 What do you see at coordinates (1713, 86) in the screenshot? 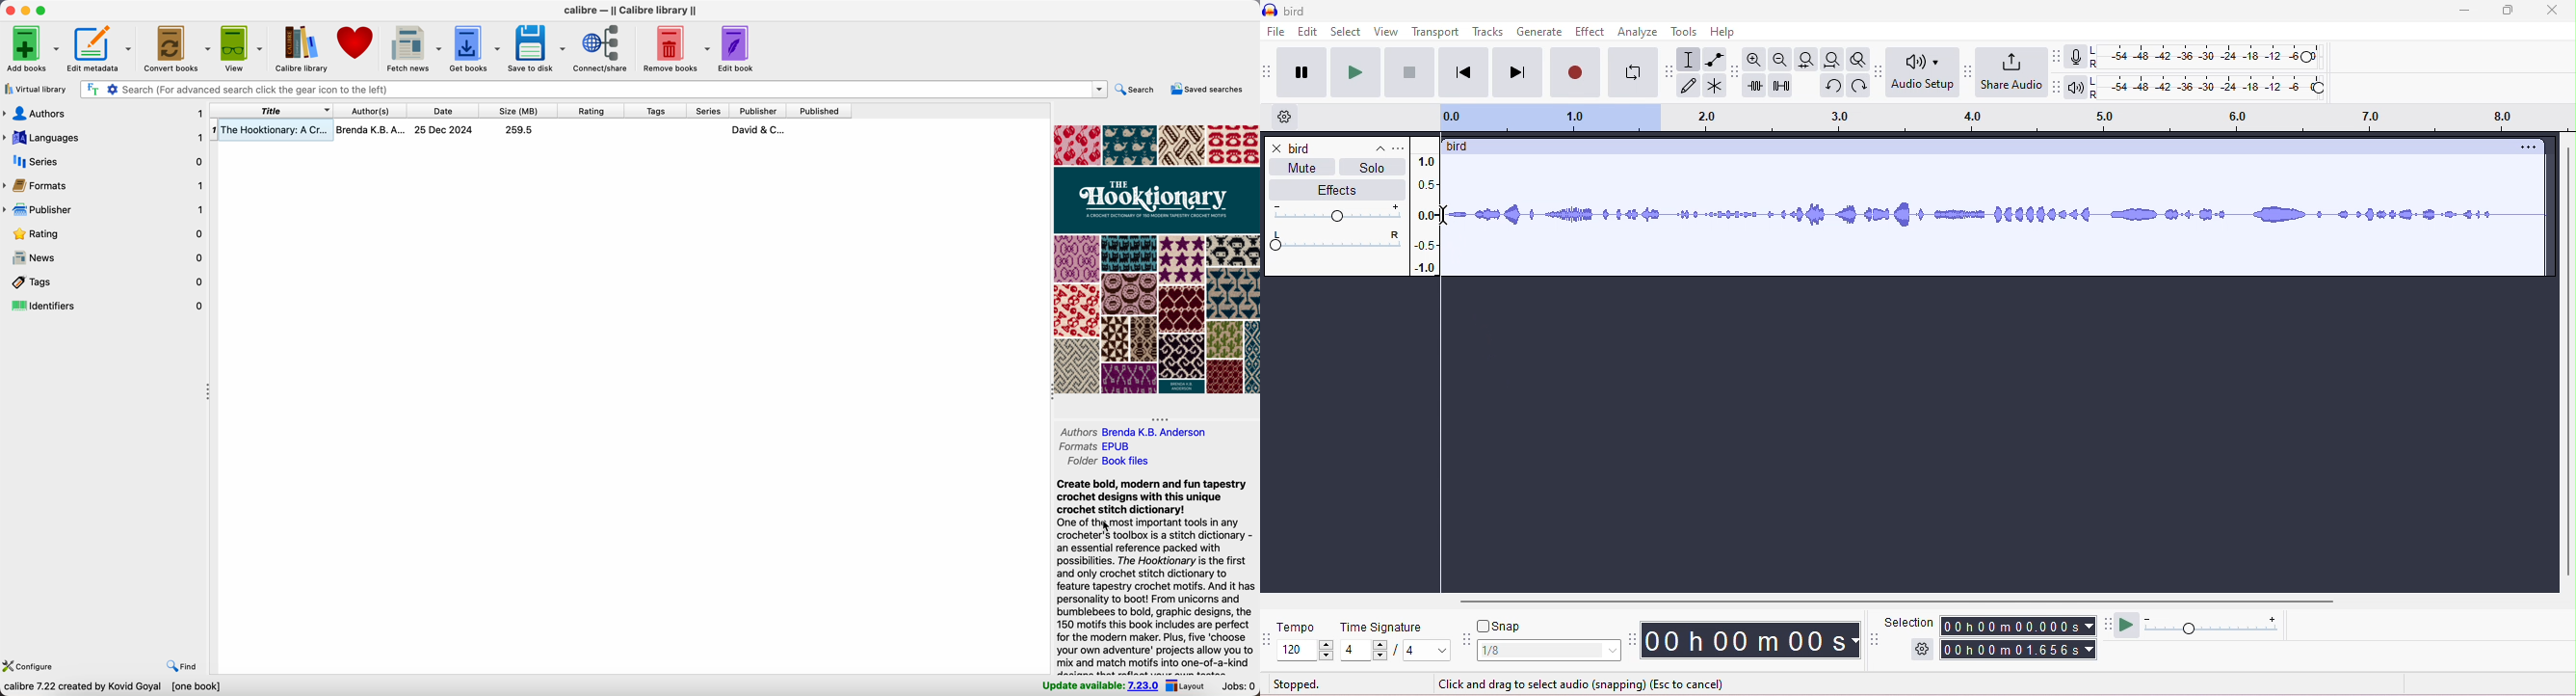
I see `multi ` at bounding box center [1713, 86].